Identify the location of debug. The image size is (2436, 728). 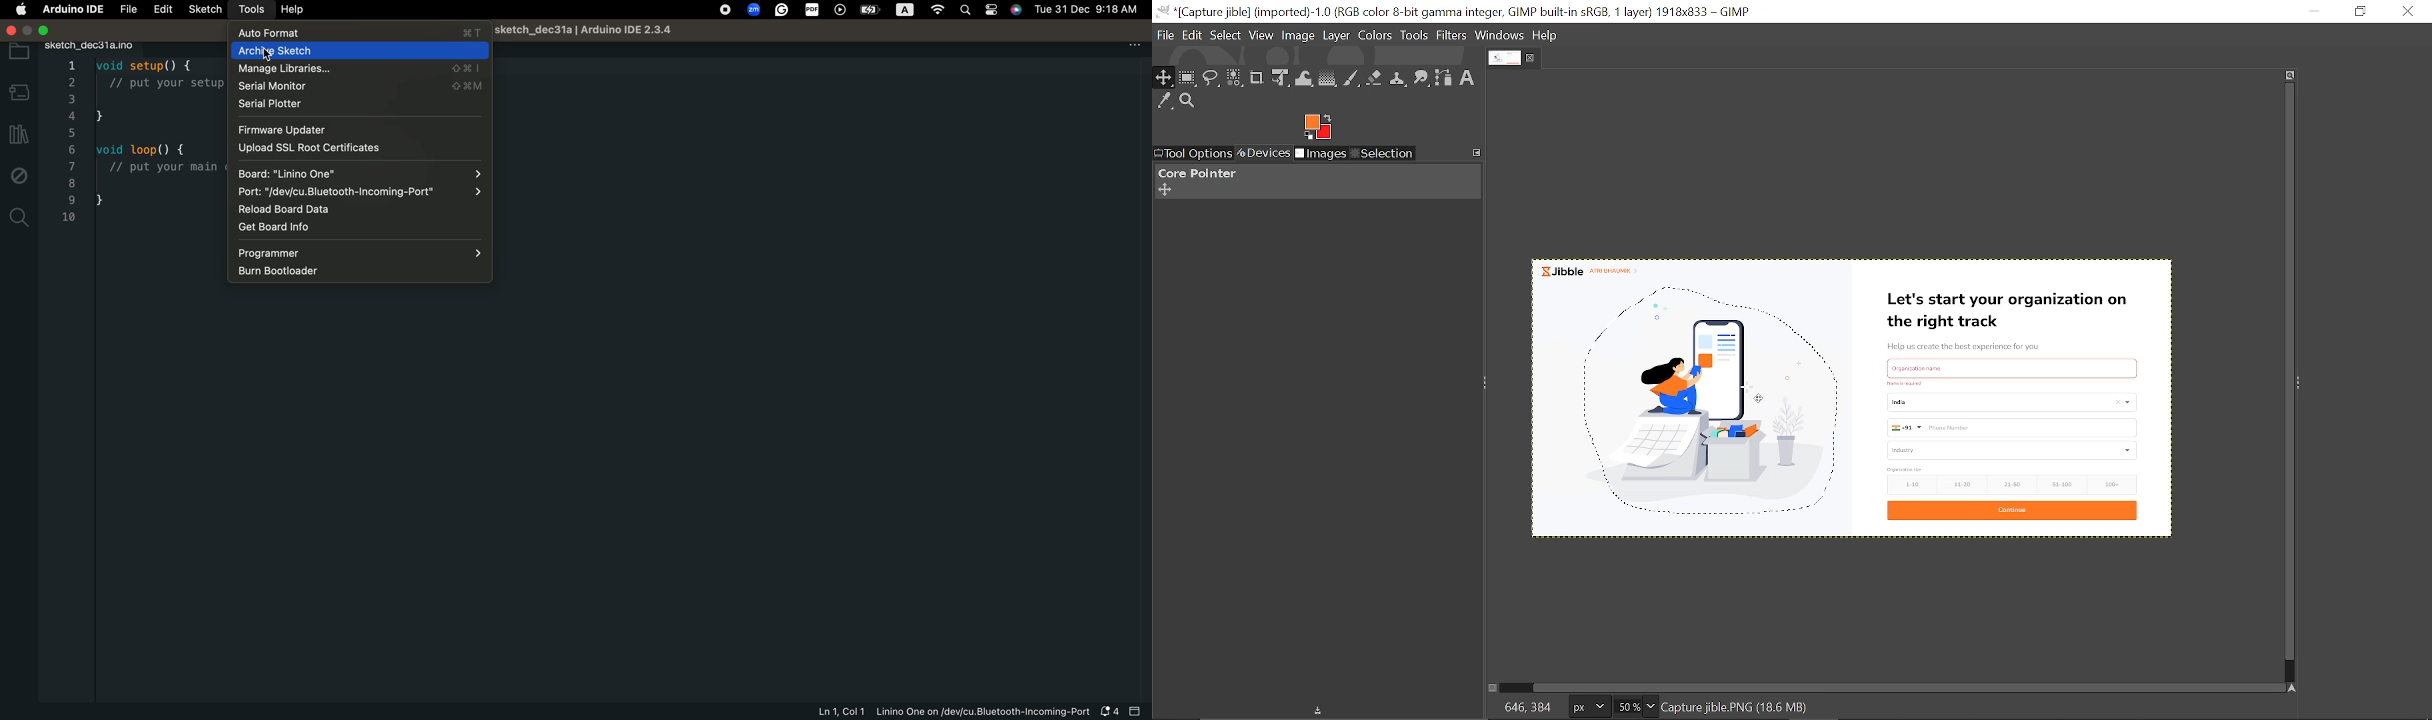
(20, 175).